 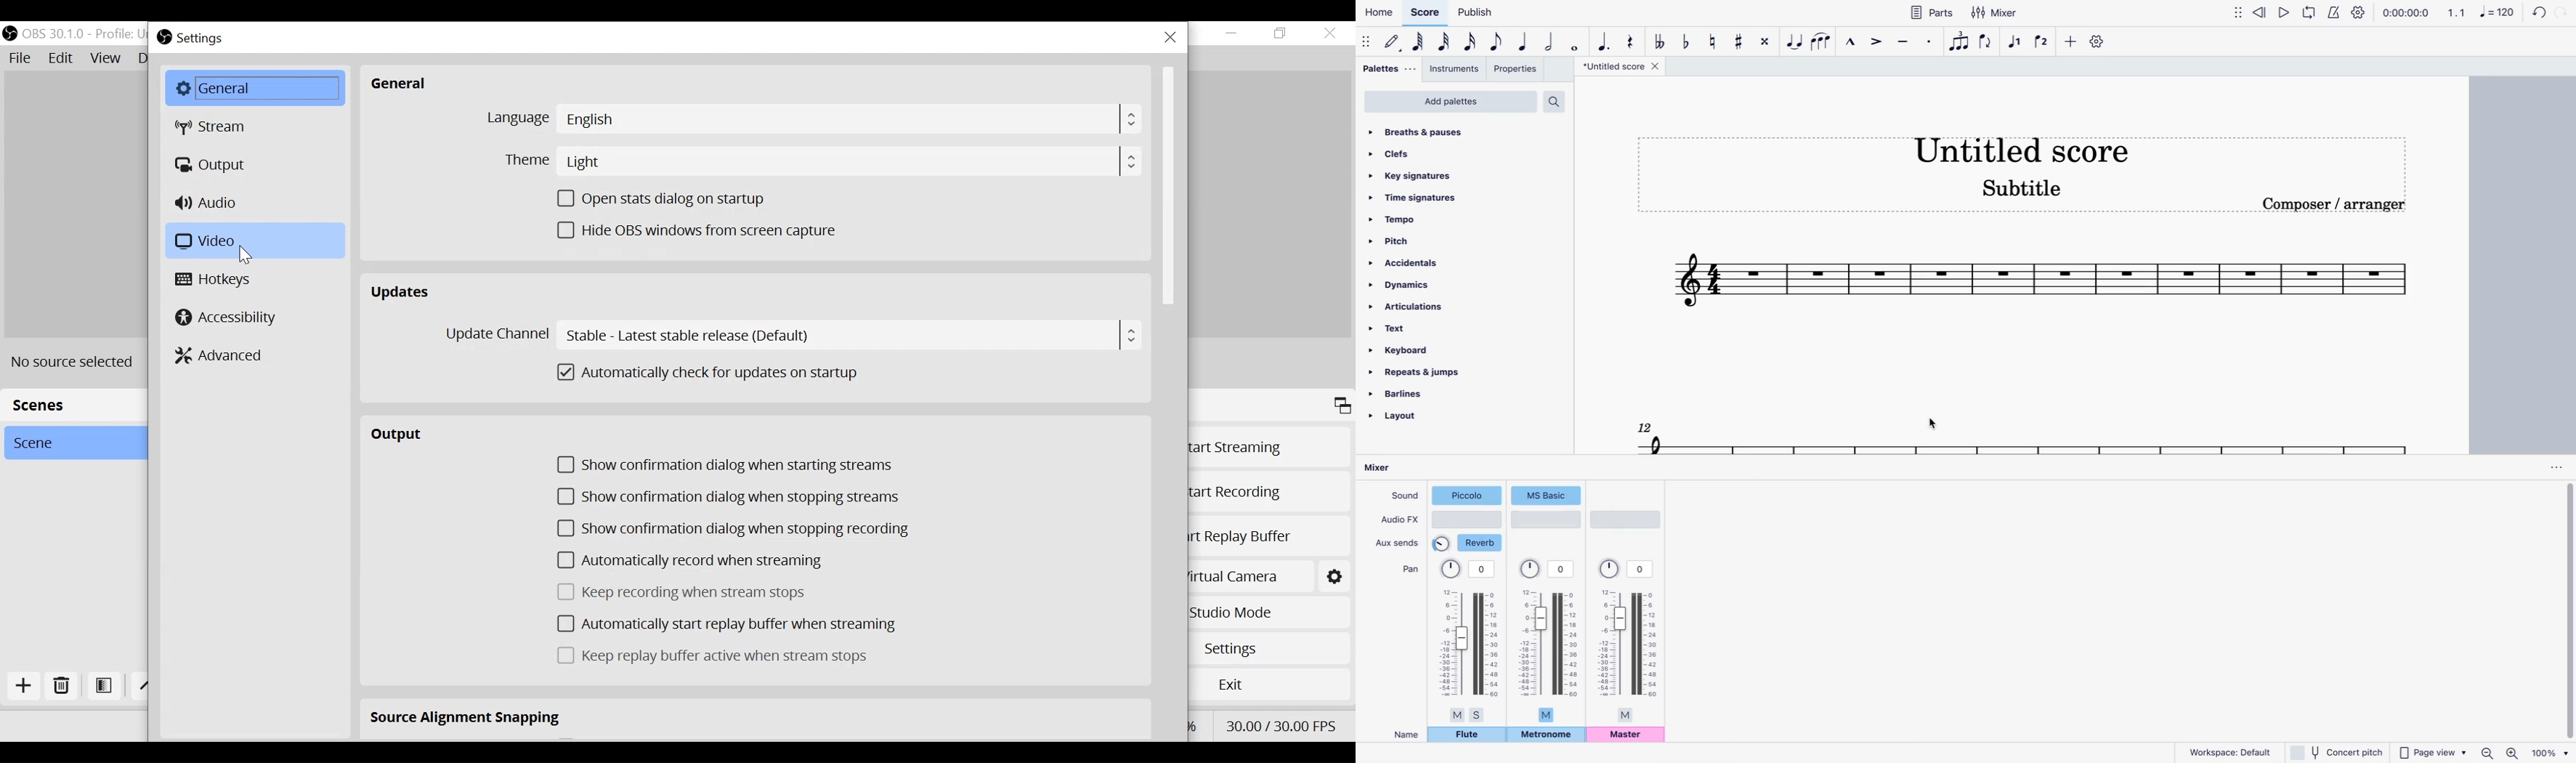 What do you see at coordinates (2043, 41) in the screenshot?
I see `voice 2` at bounding box center [2043, 41].